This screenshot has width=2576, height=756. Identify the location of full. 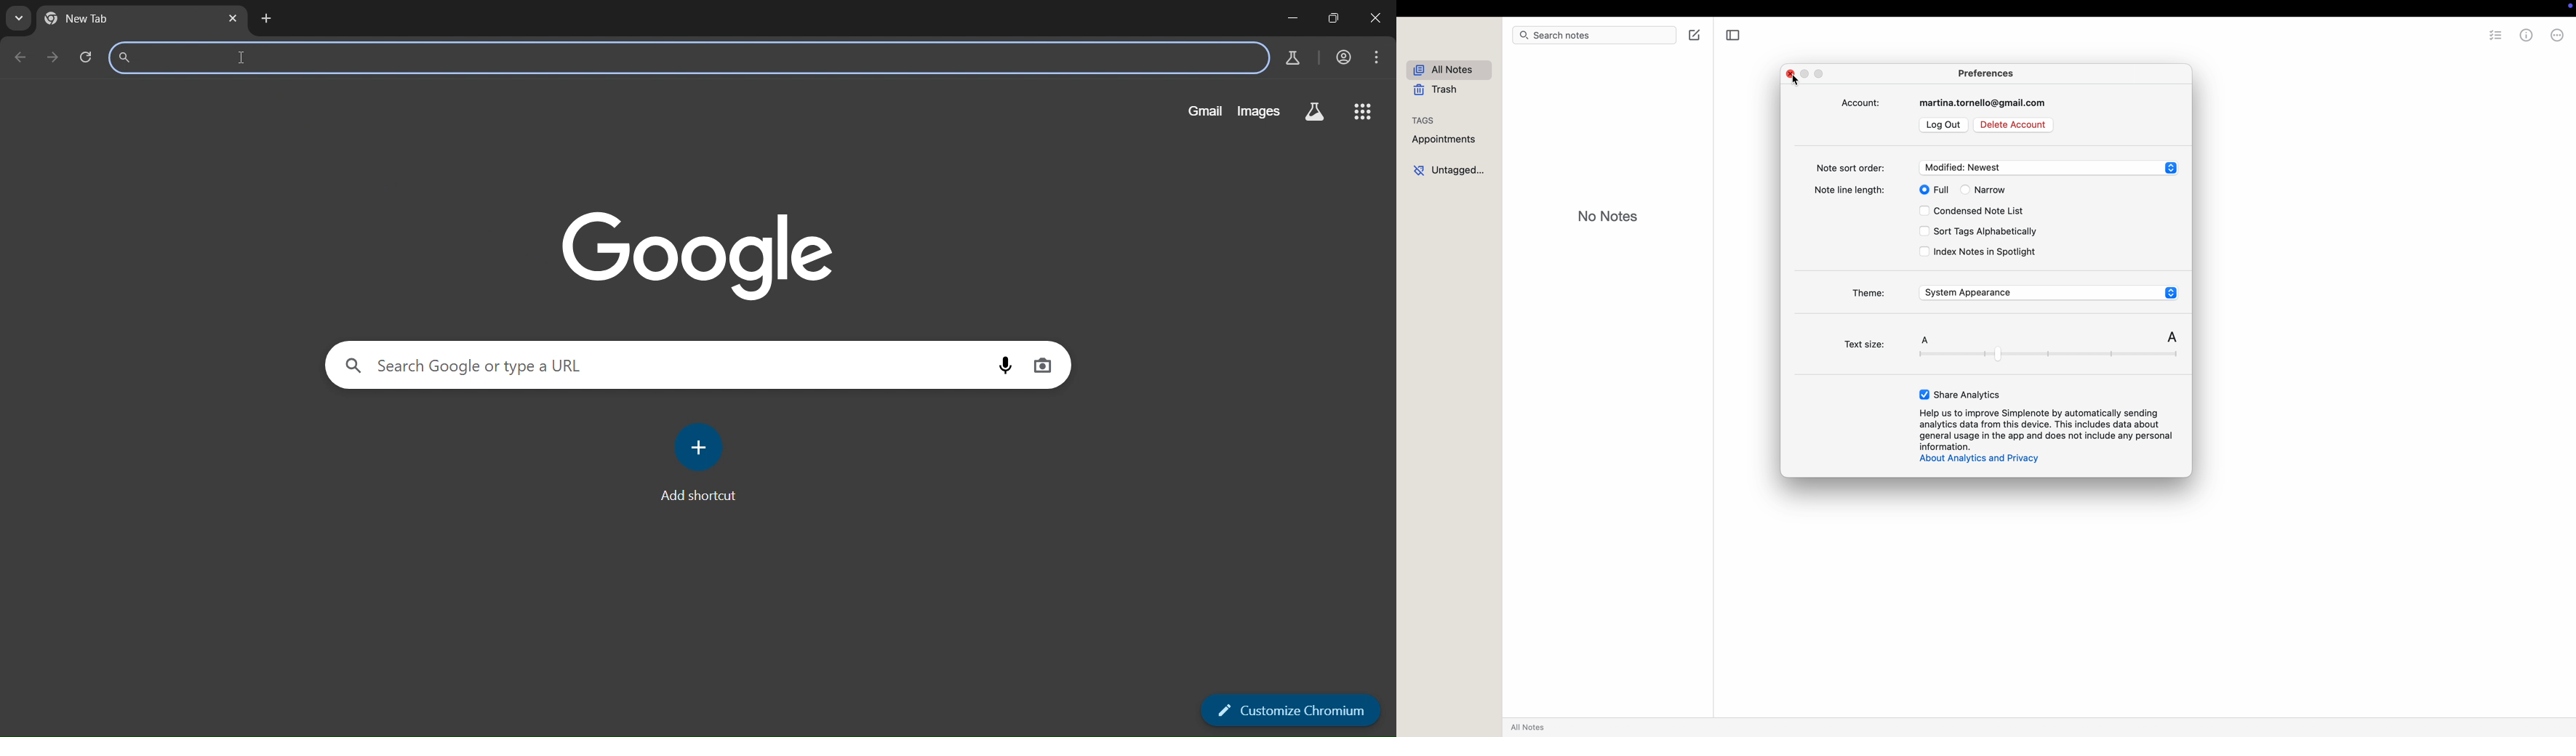
(1935, 189).